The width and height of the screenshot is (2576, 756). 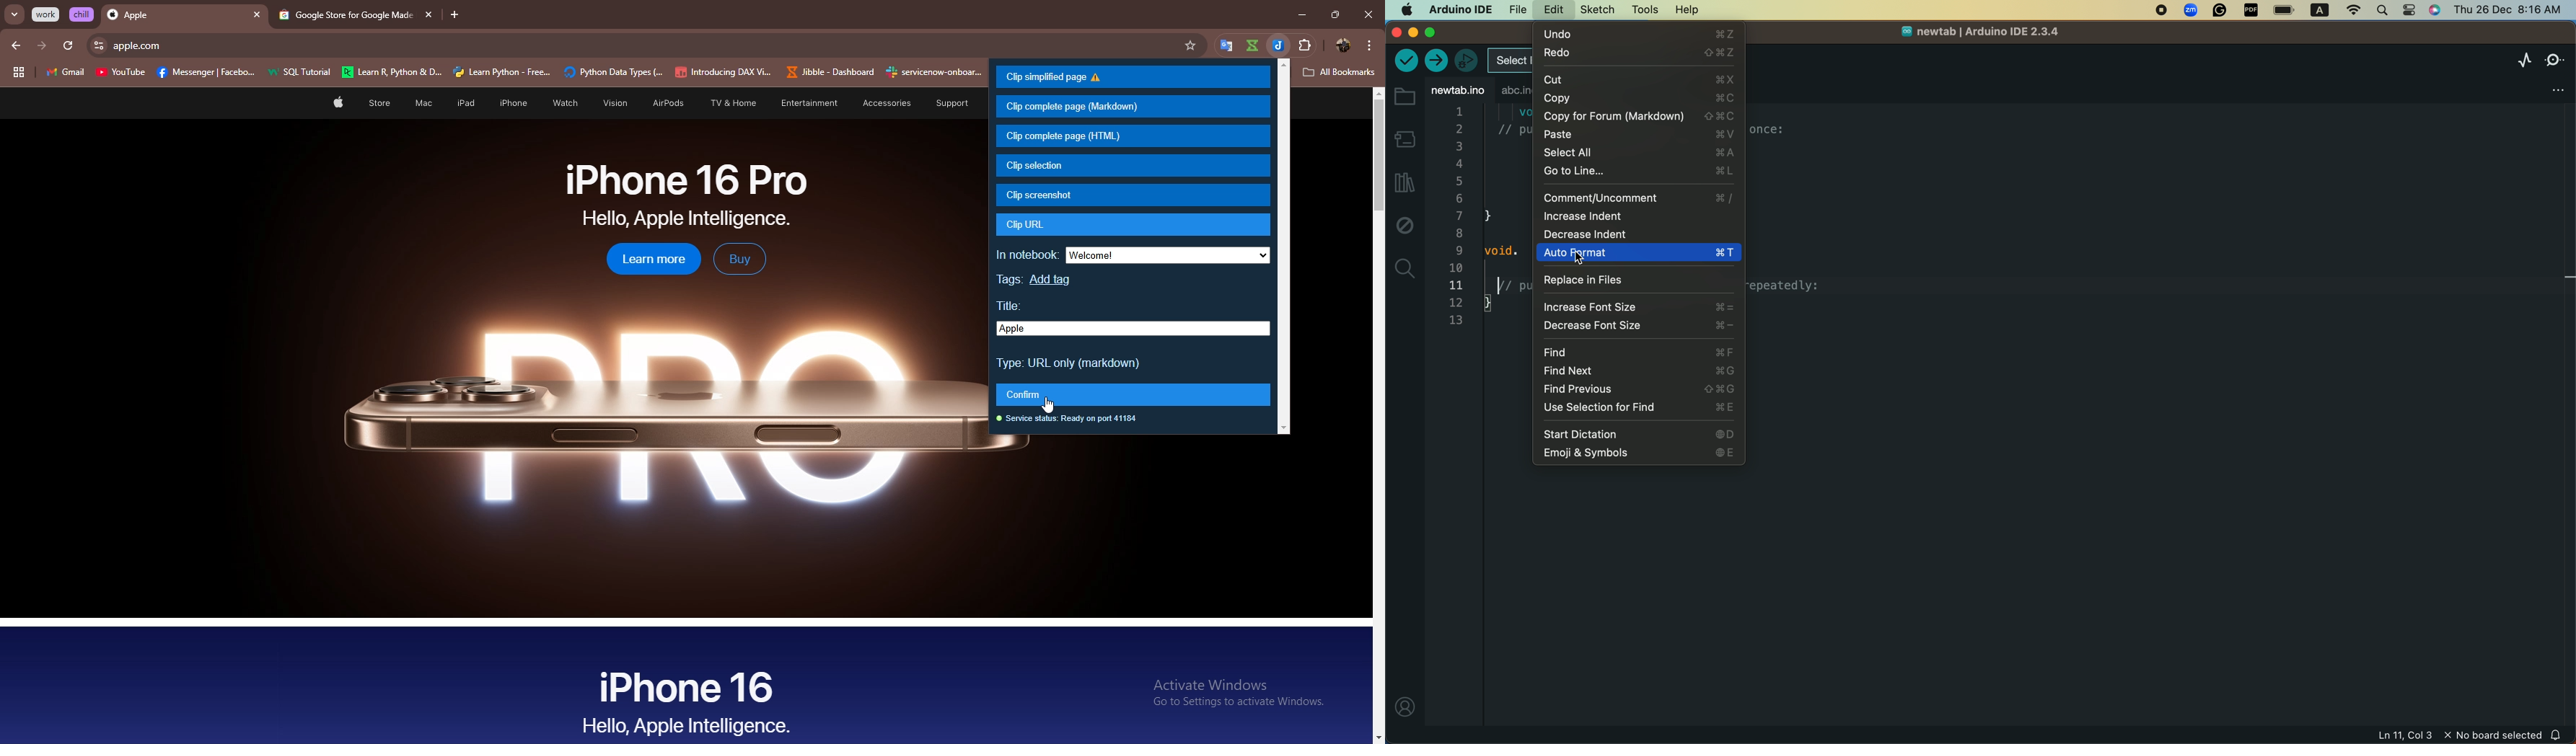 What do you see at coordinates (878, 103) in the screenshot?
I see `Accessories` at bounding box center [878, 103].